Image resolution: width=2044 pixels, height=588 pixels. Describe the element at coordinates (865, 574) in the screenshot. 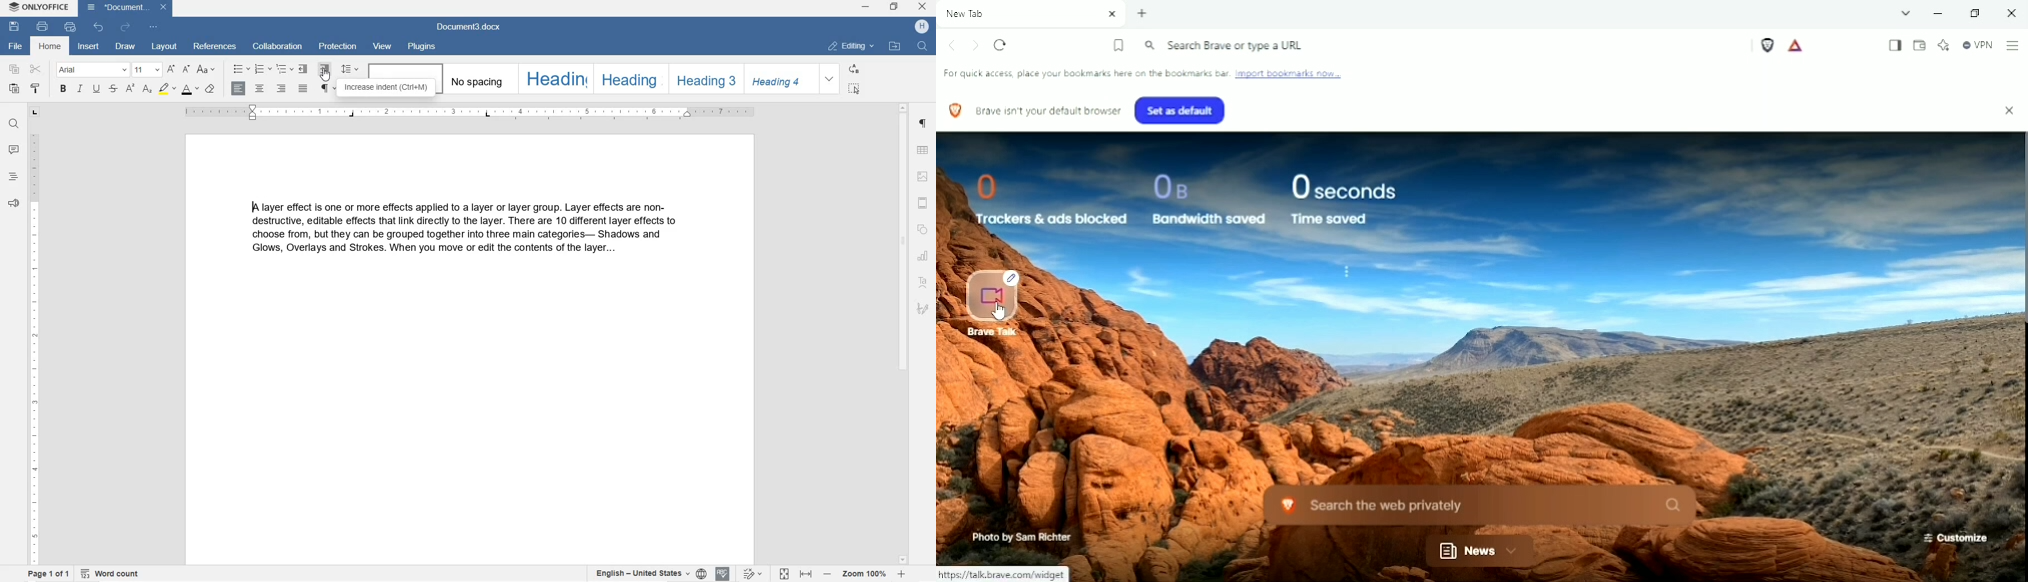

I see `ZOOM IN OR OUT` at that location.